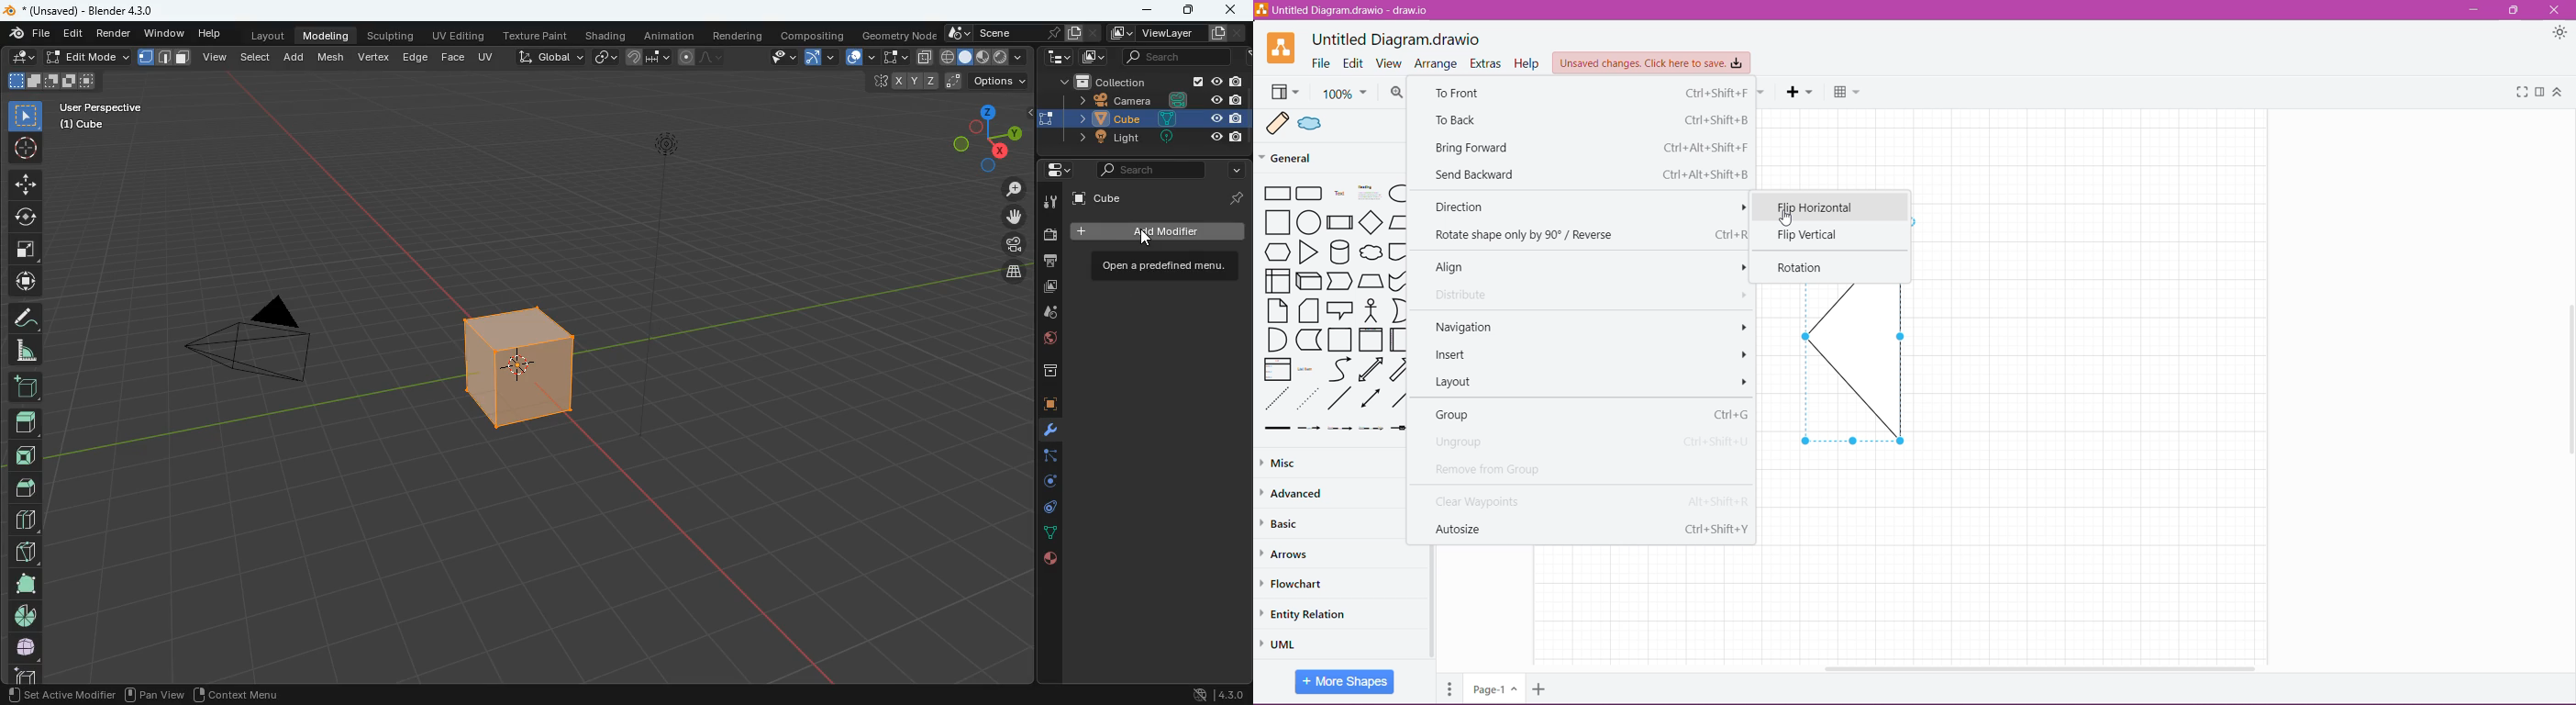 This screenshot has width=2576, height=728. Describe the element at coordinates (1046, 288) in the screenshot. I see `images` at that location.